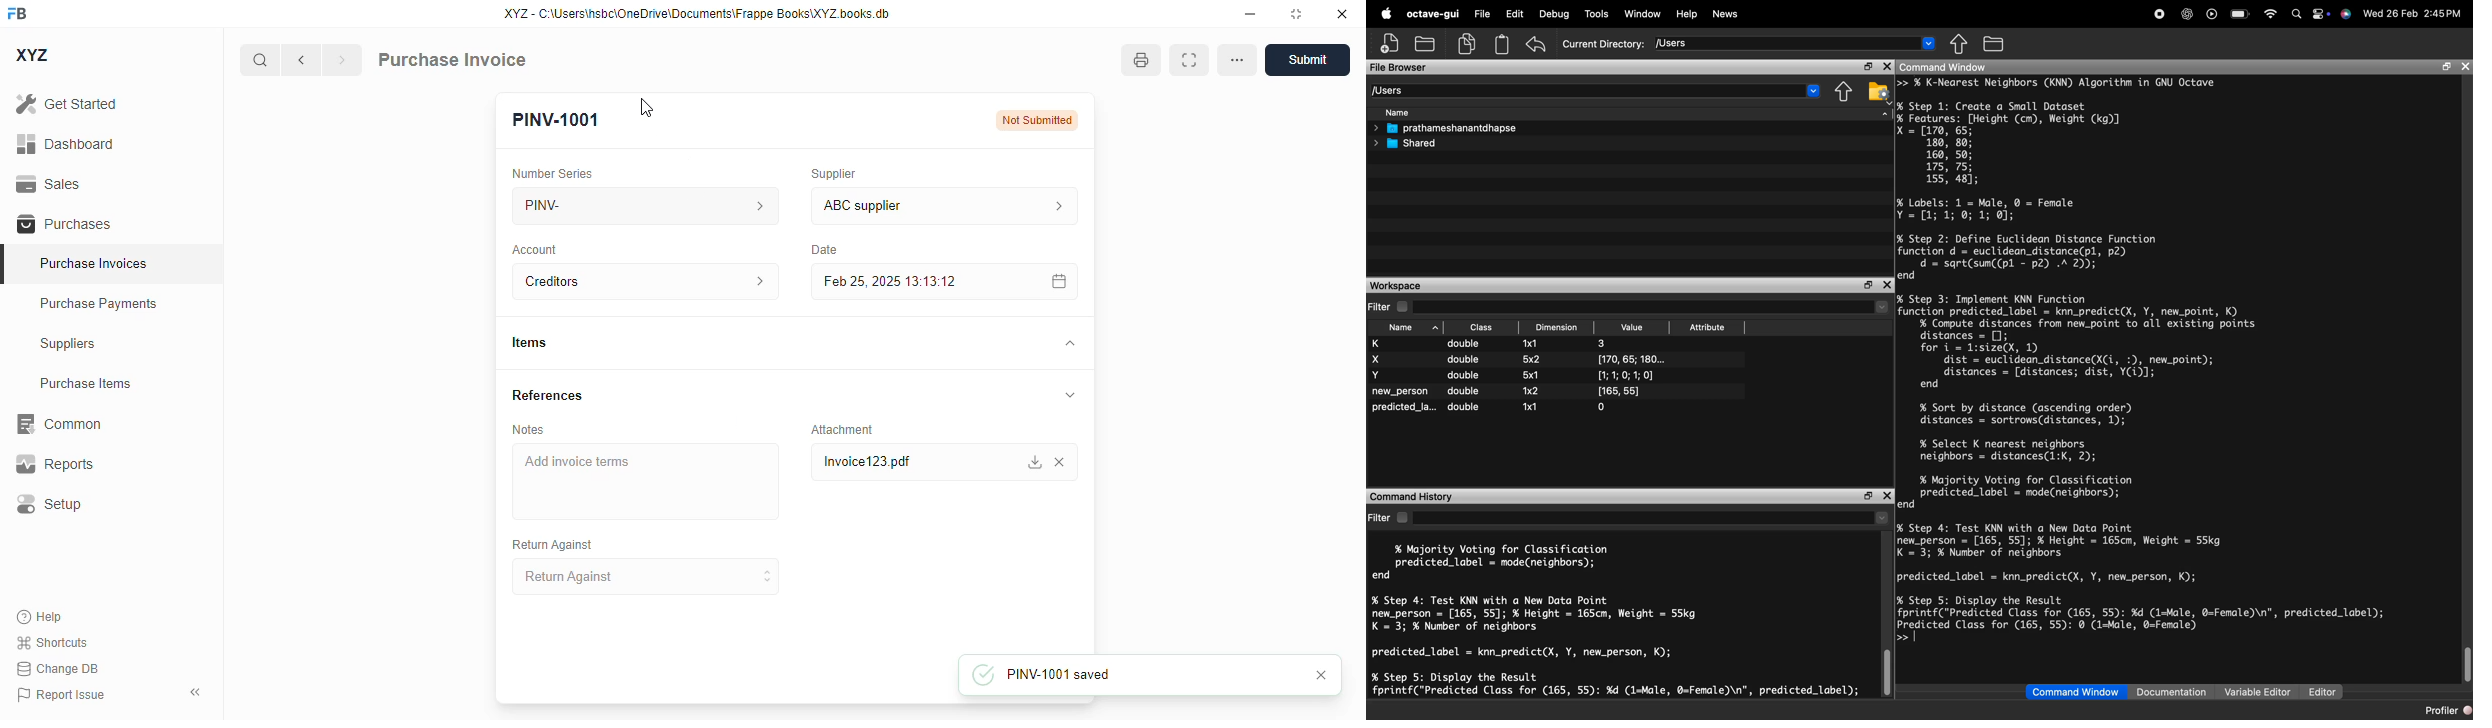  Describe the element at coordinates (647, 107) in the screenshot. I see `cursor` at that location.